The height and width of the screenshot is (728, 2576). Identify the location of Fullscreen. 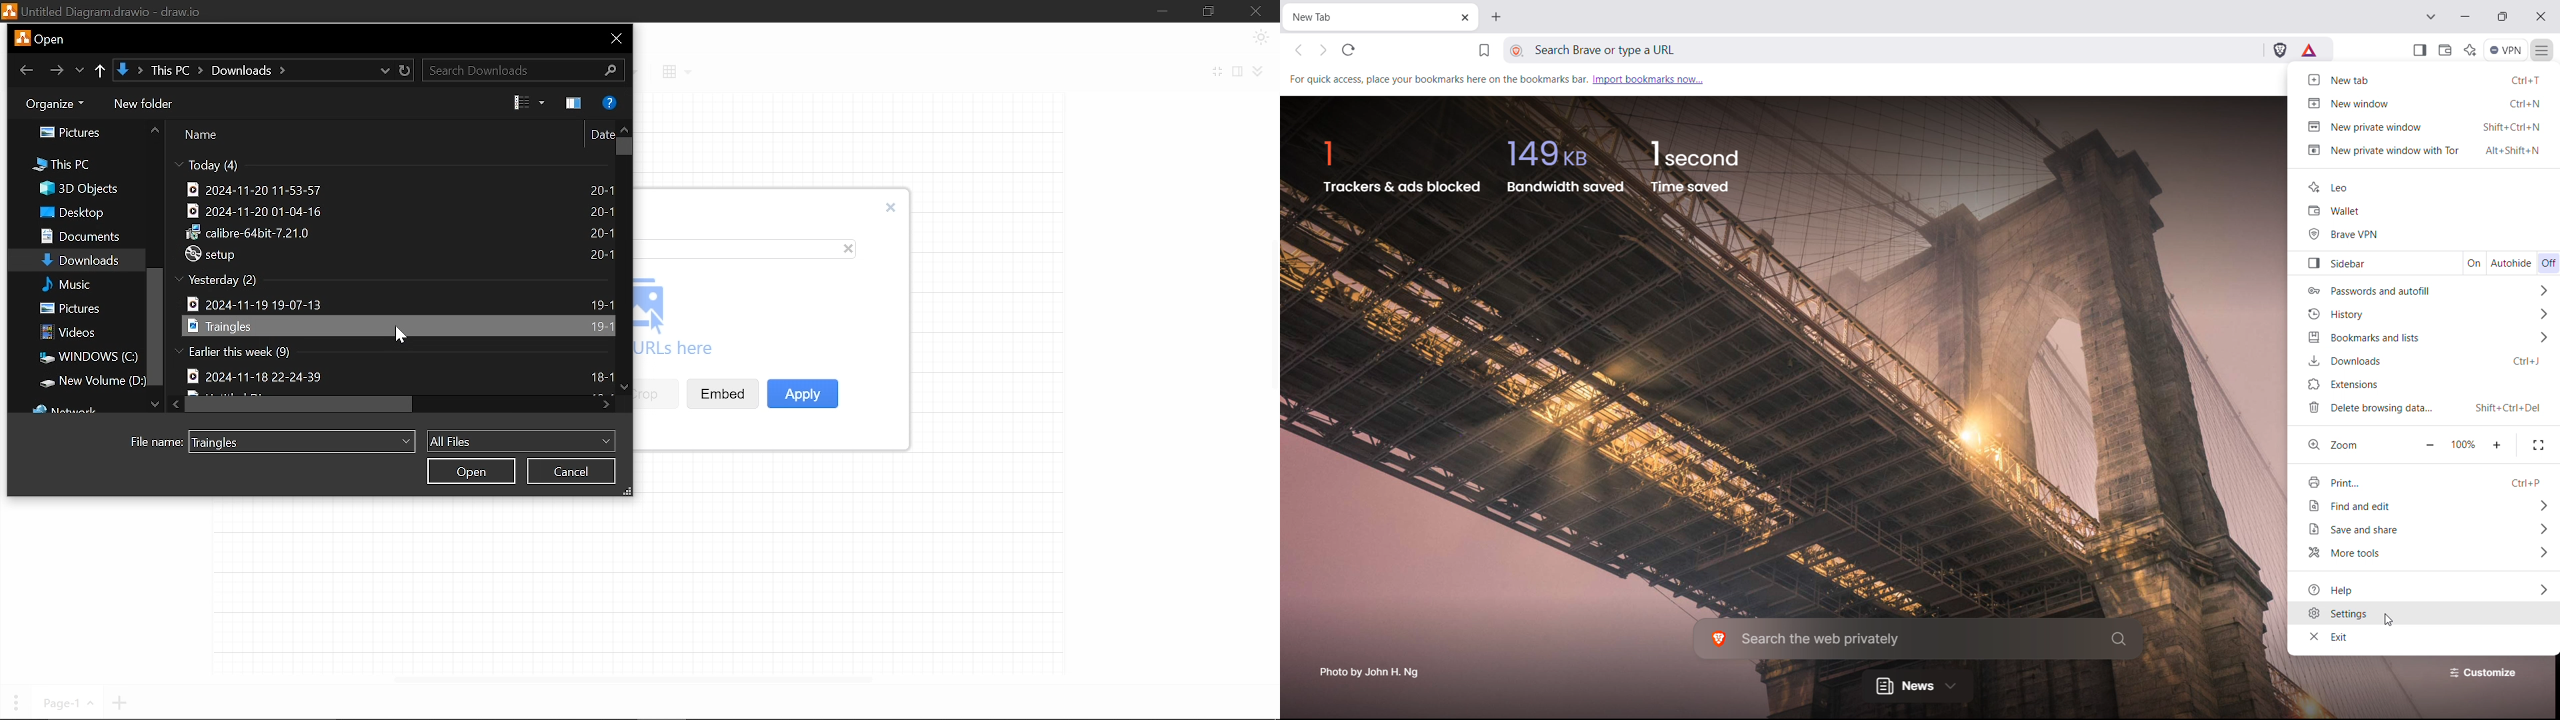
(1218, 73).